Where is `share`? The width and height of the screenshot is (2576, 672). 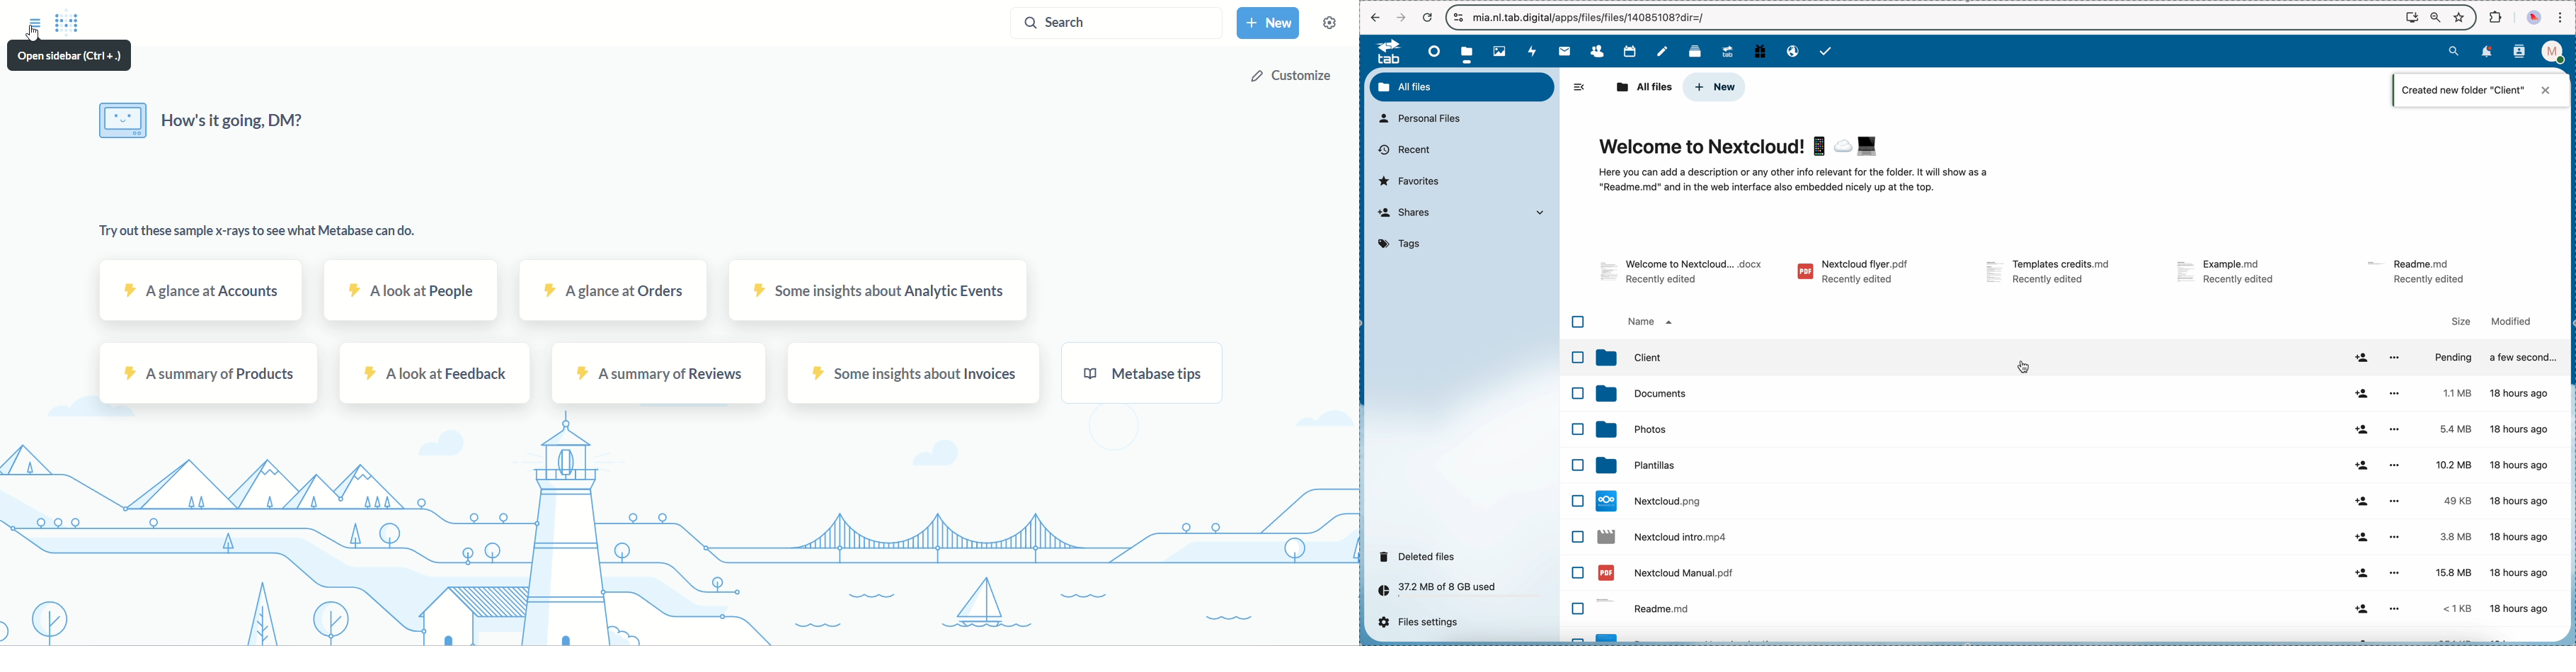
share is located at coordinates (2363, 467).